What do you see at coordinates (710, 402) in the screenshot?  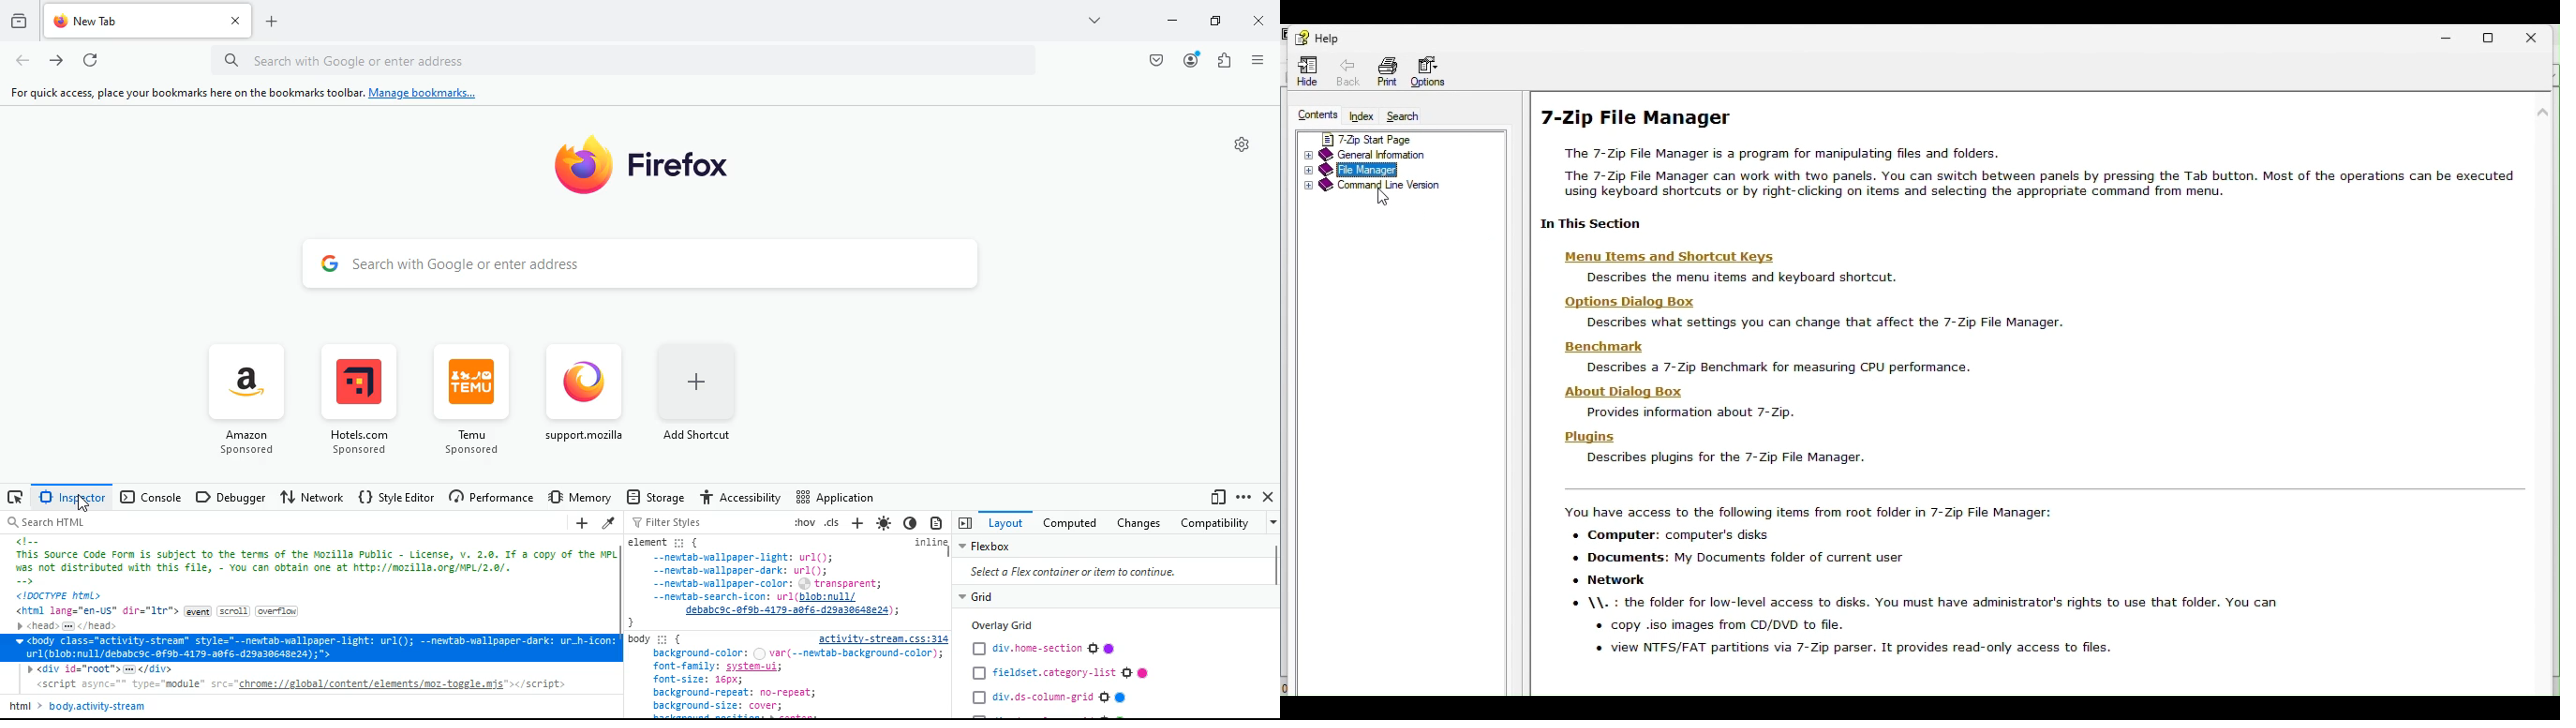 I see `add shortcut` at bounding box center [710, 402].